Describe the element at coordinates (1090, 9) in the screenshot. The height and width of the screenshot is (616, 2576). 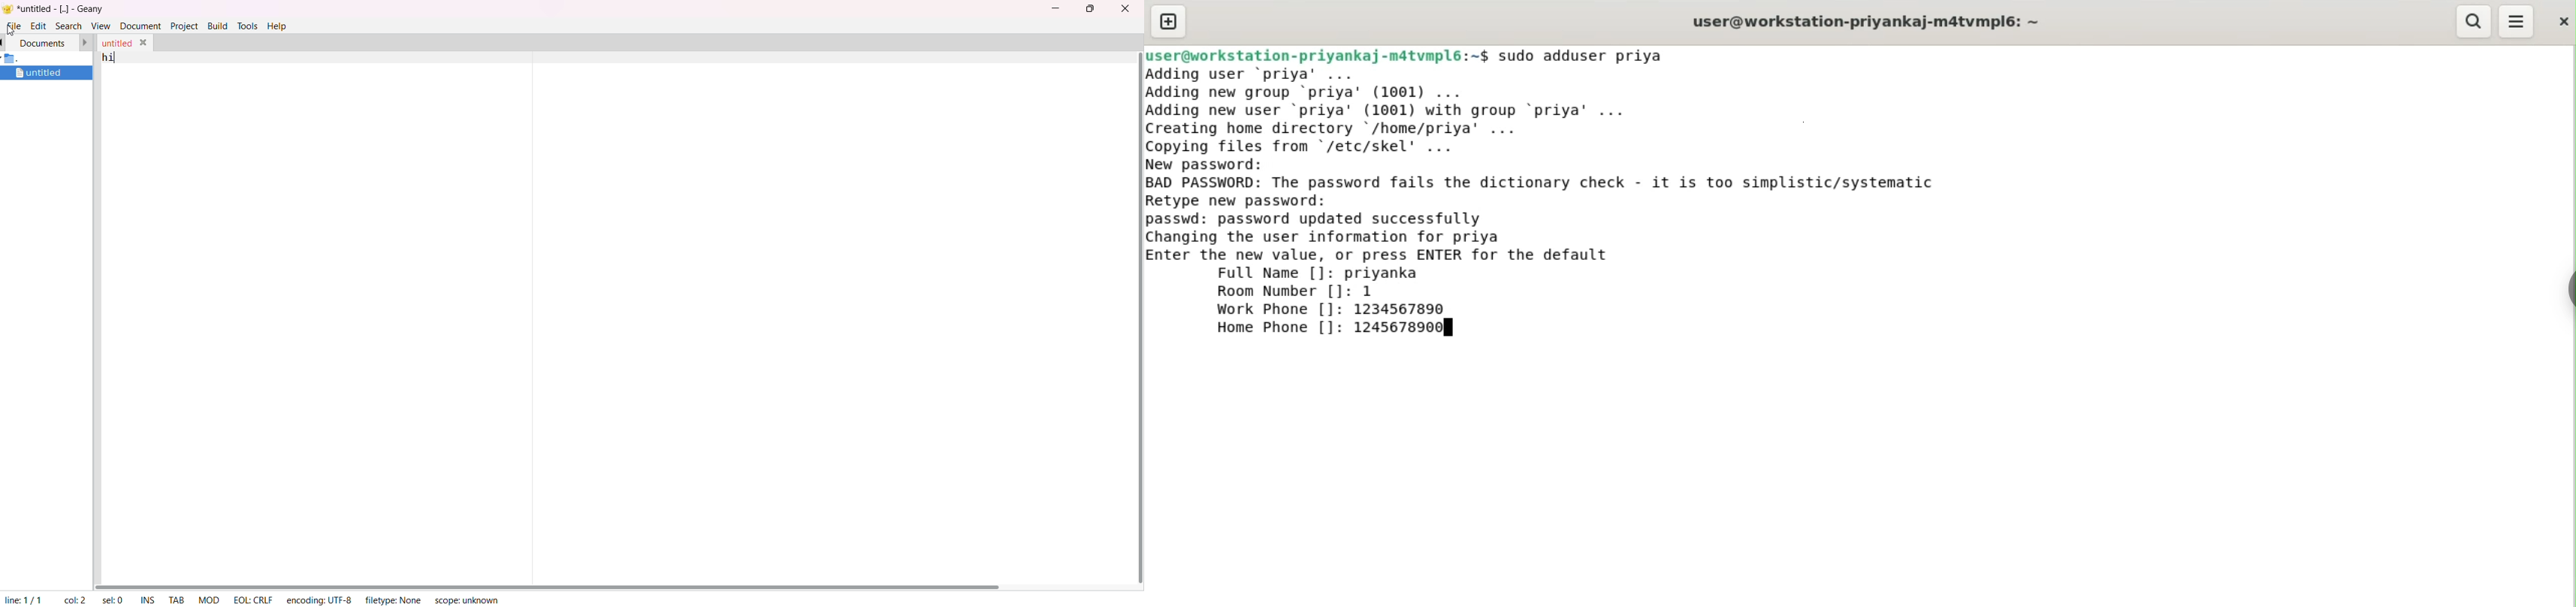
I see `maximize` at that location.